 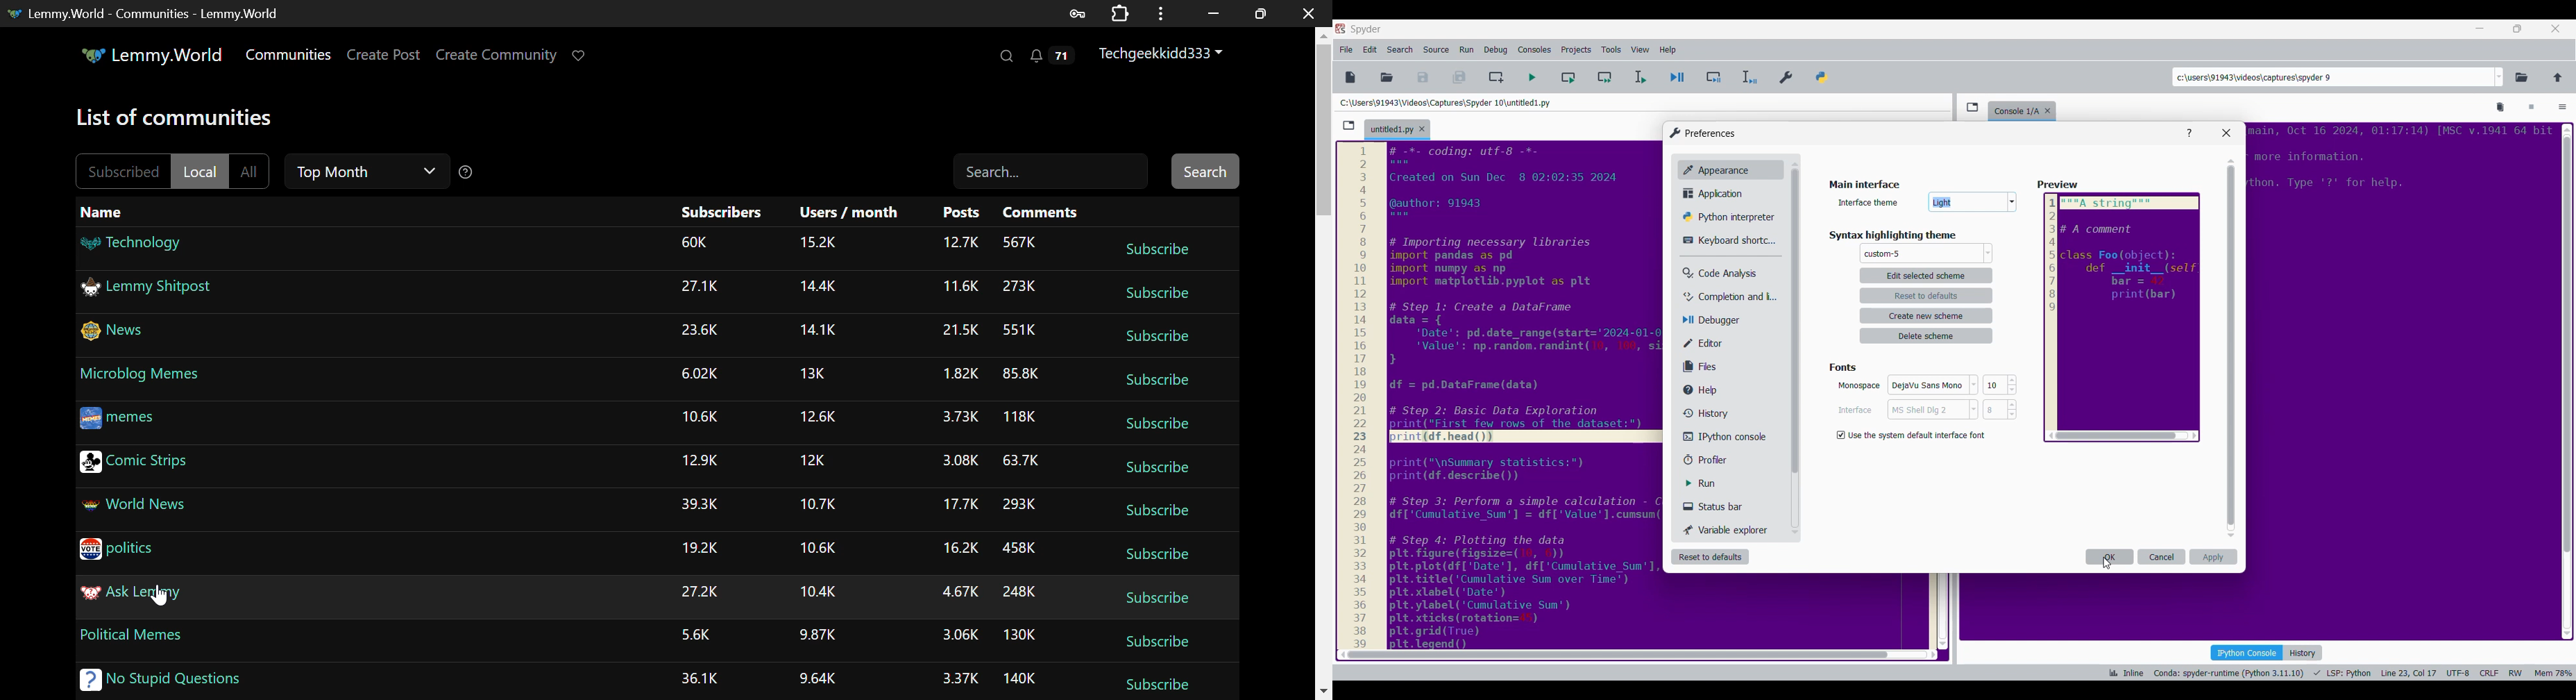 I want to click on Amount, so click(x=961, y=243).